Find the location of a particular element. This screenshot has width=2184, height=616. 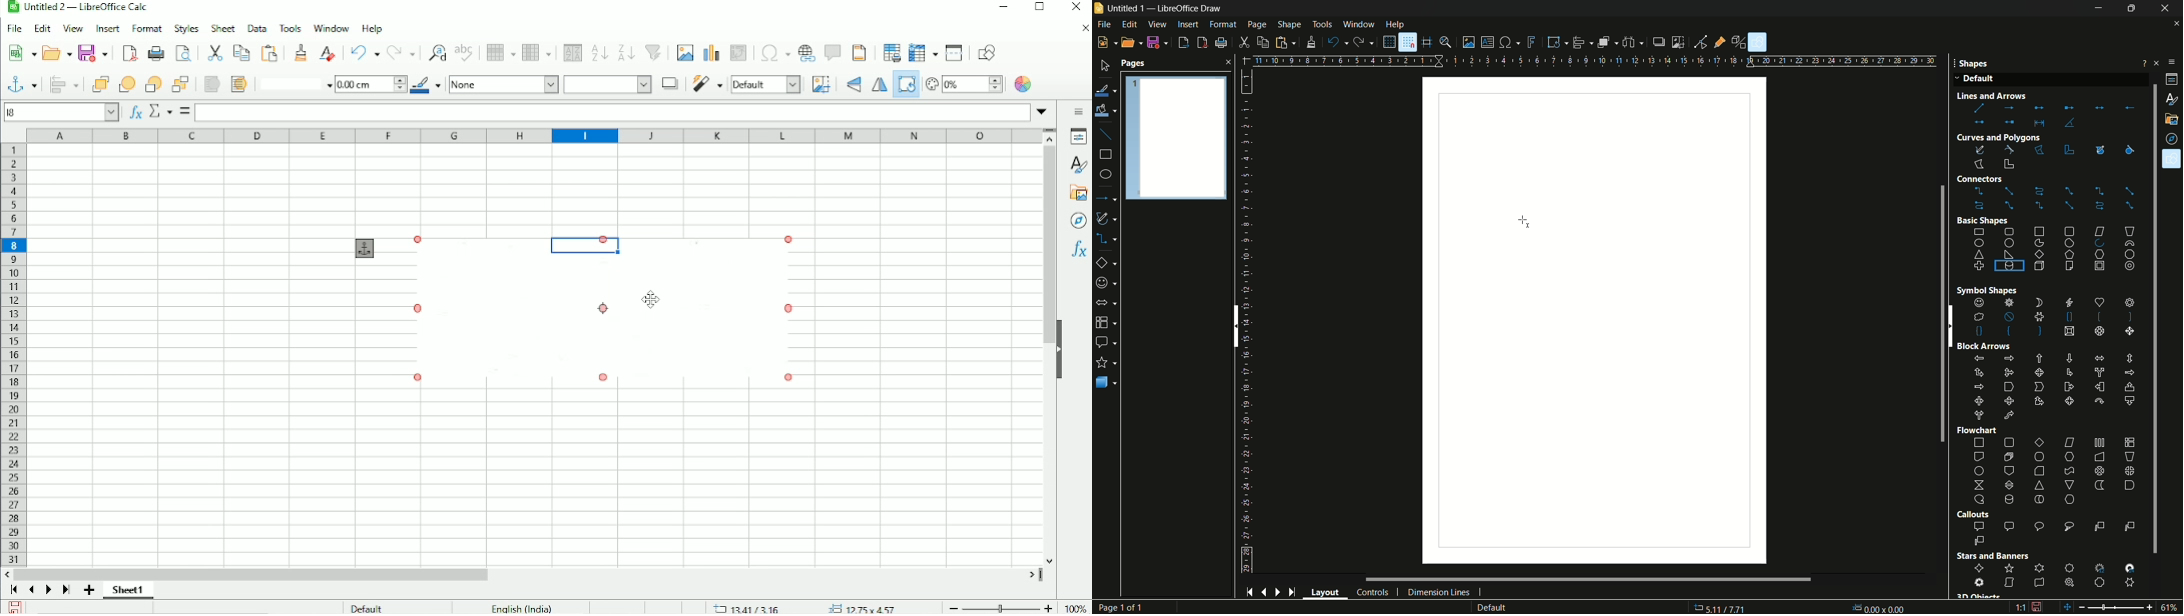

width measure scale is located at coordinates (1707, 62).